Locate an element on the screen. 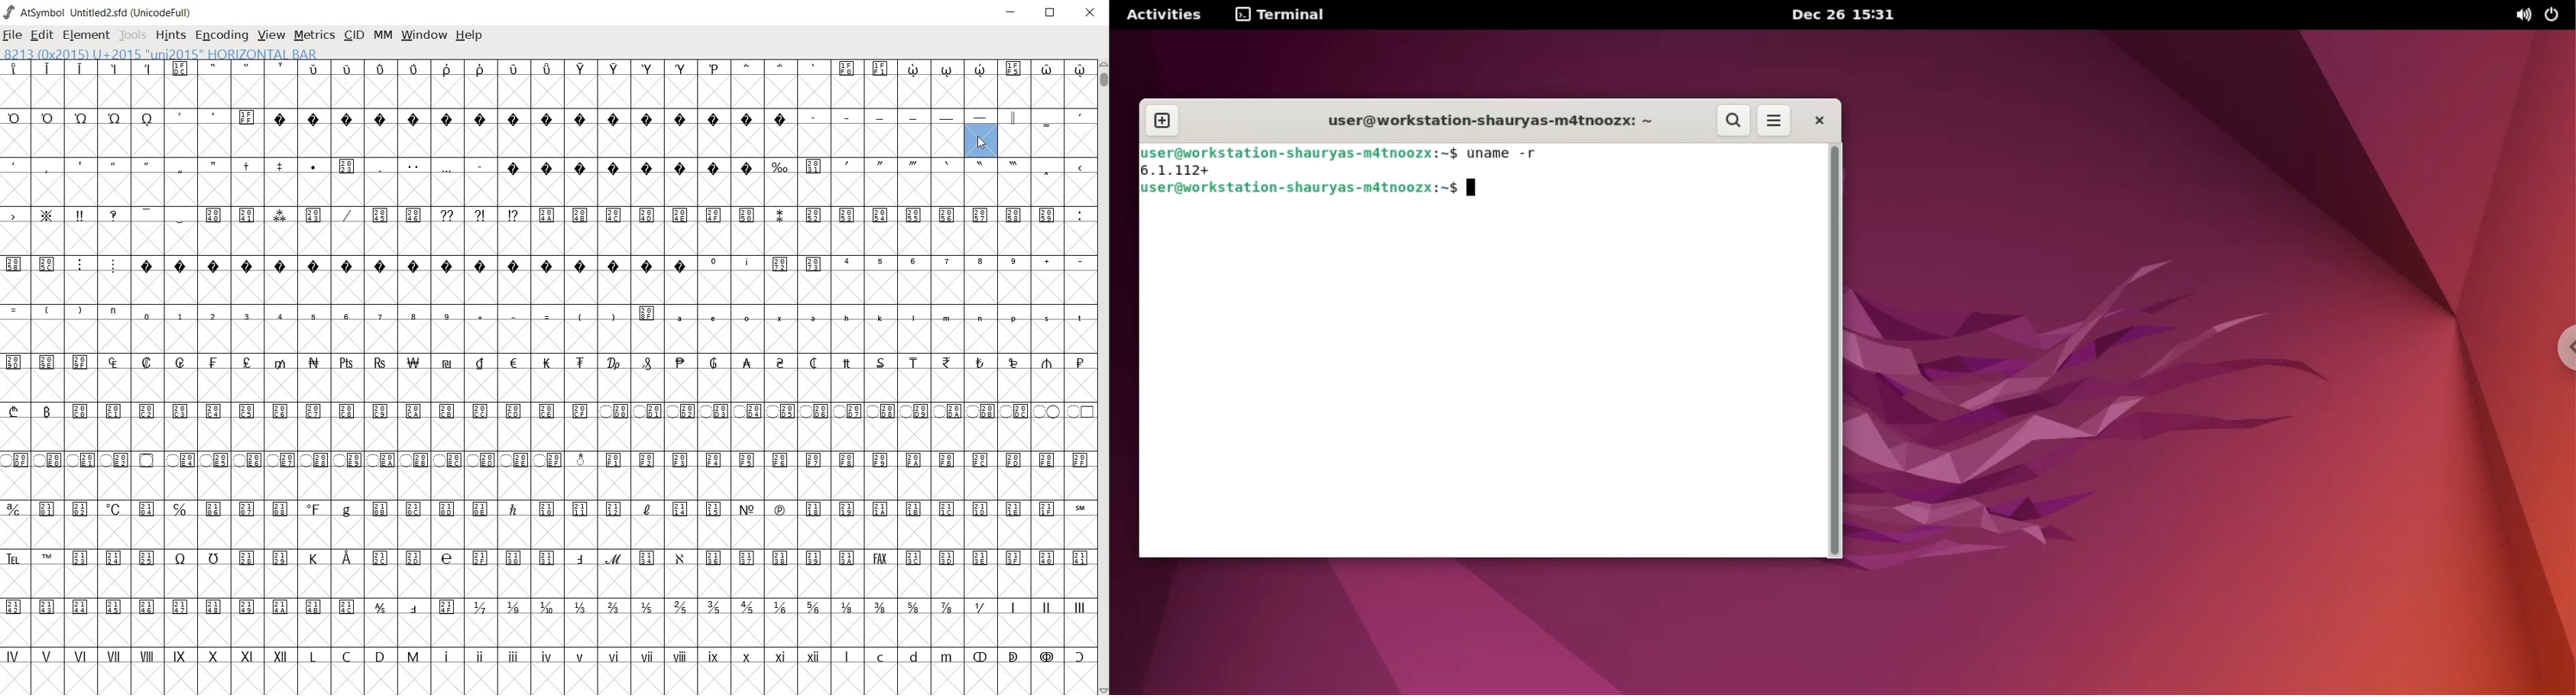 The image size is (2576, 700). command to check kernel version is located at coordinates (1300, 154).